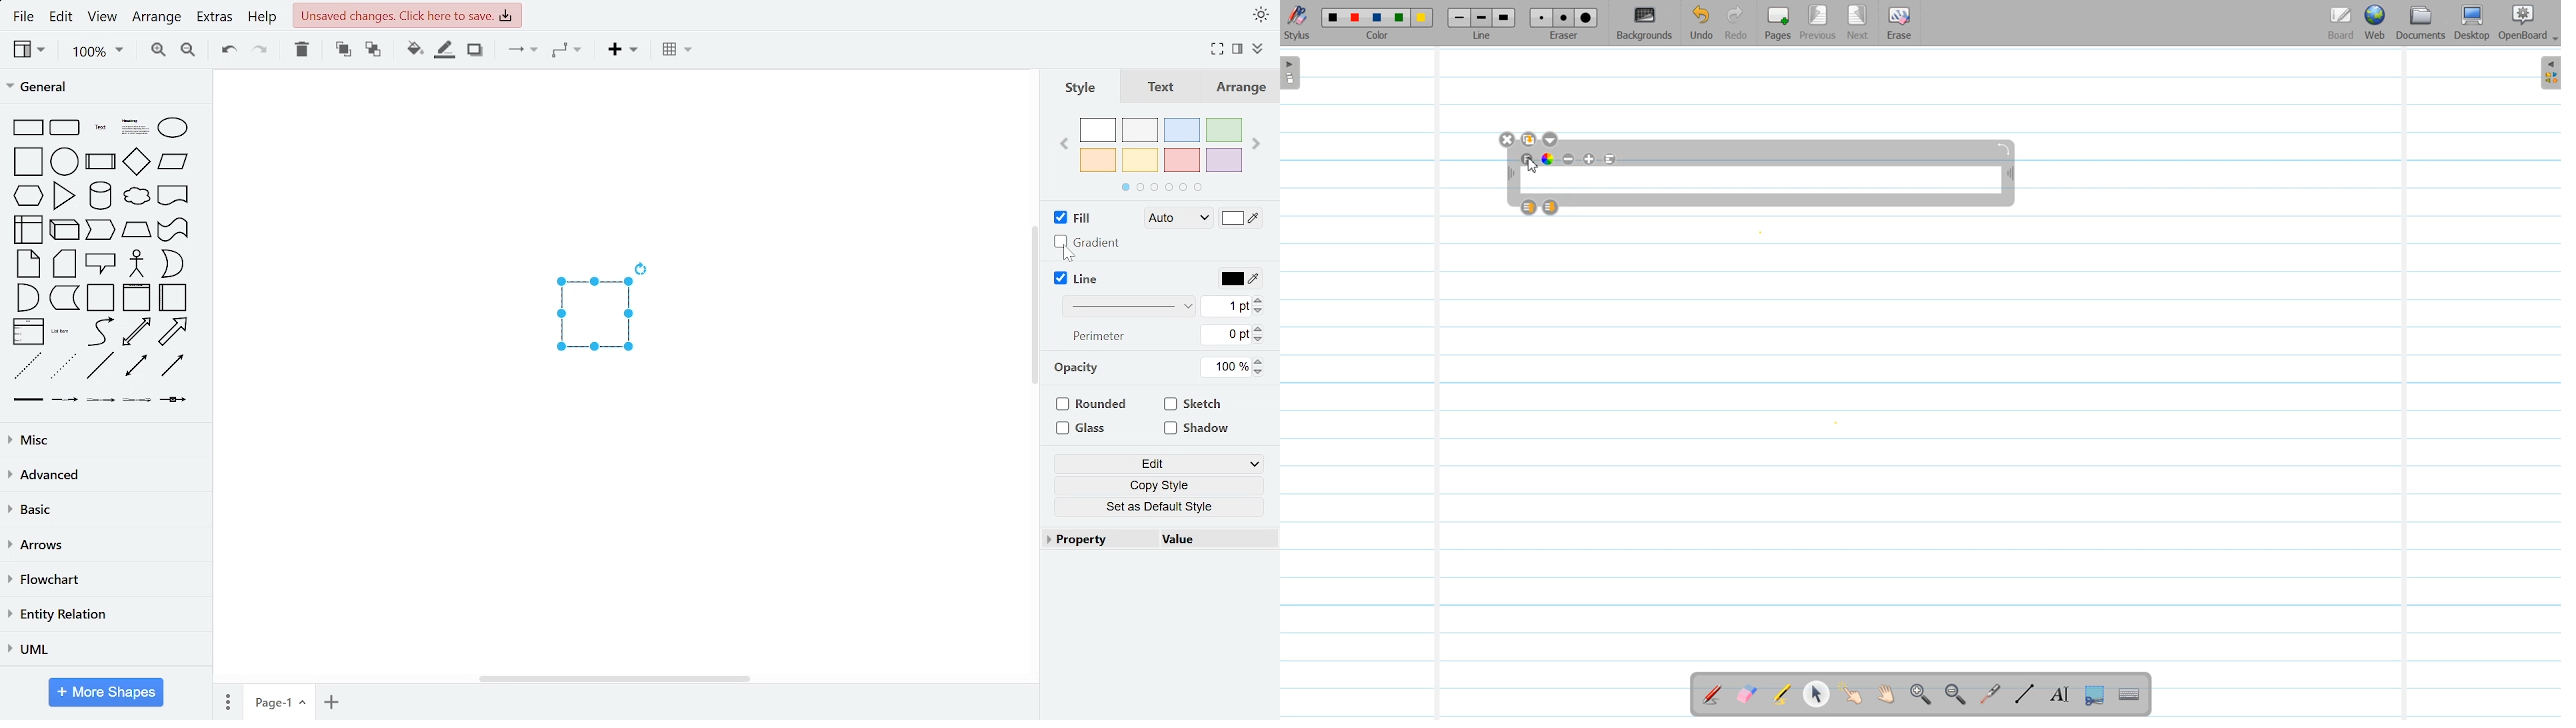 The image size is (2576, 728). Describe the element at coordinates (1820, 23) in the screenshot. I see `Previous` at that location.